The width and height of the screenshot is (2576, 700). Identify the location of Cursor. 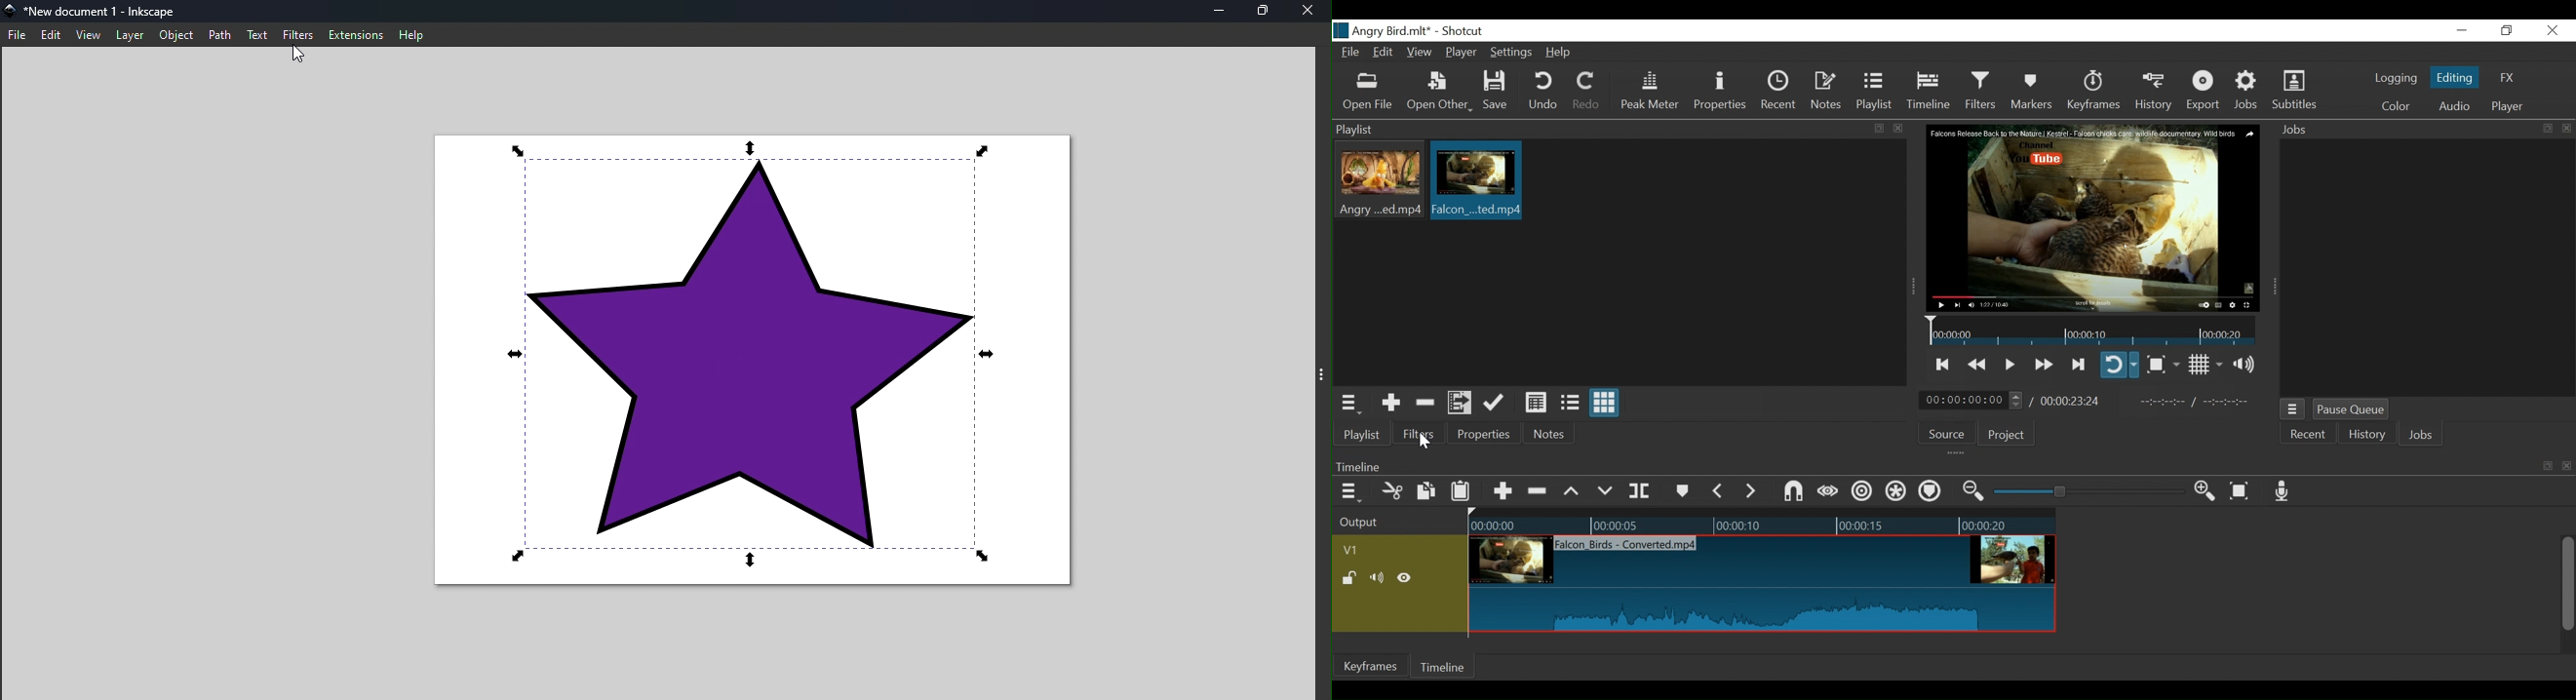
(1424, 439).